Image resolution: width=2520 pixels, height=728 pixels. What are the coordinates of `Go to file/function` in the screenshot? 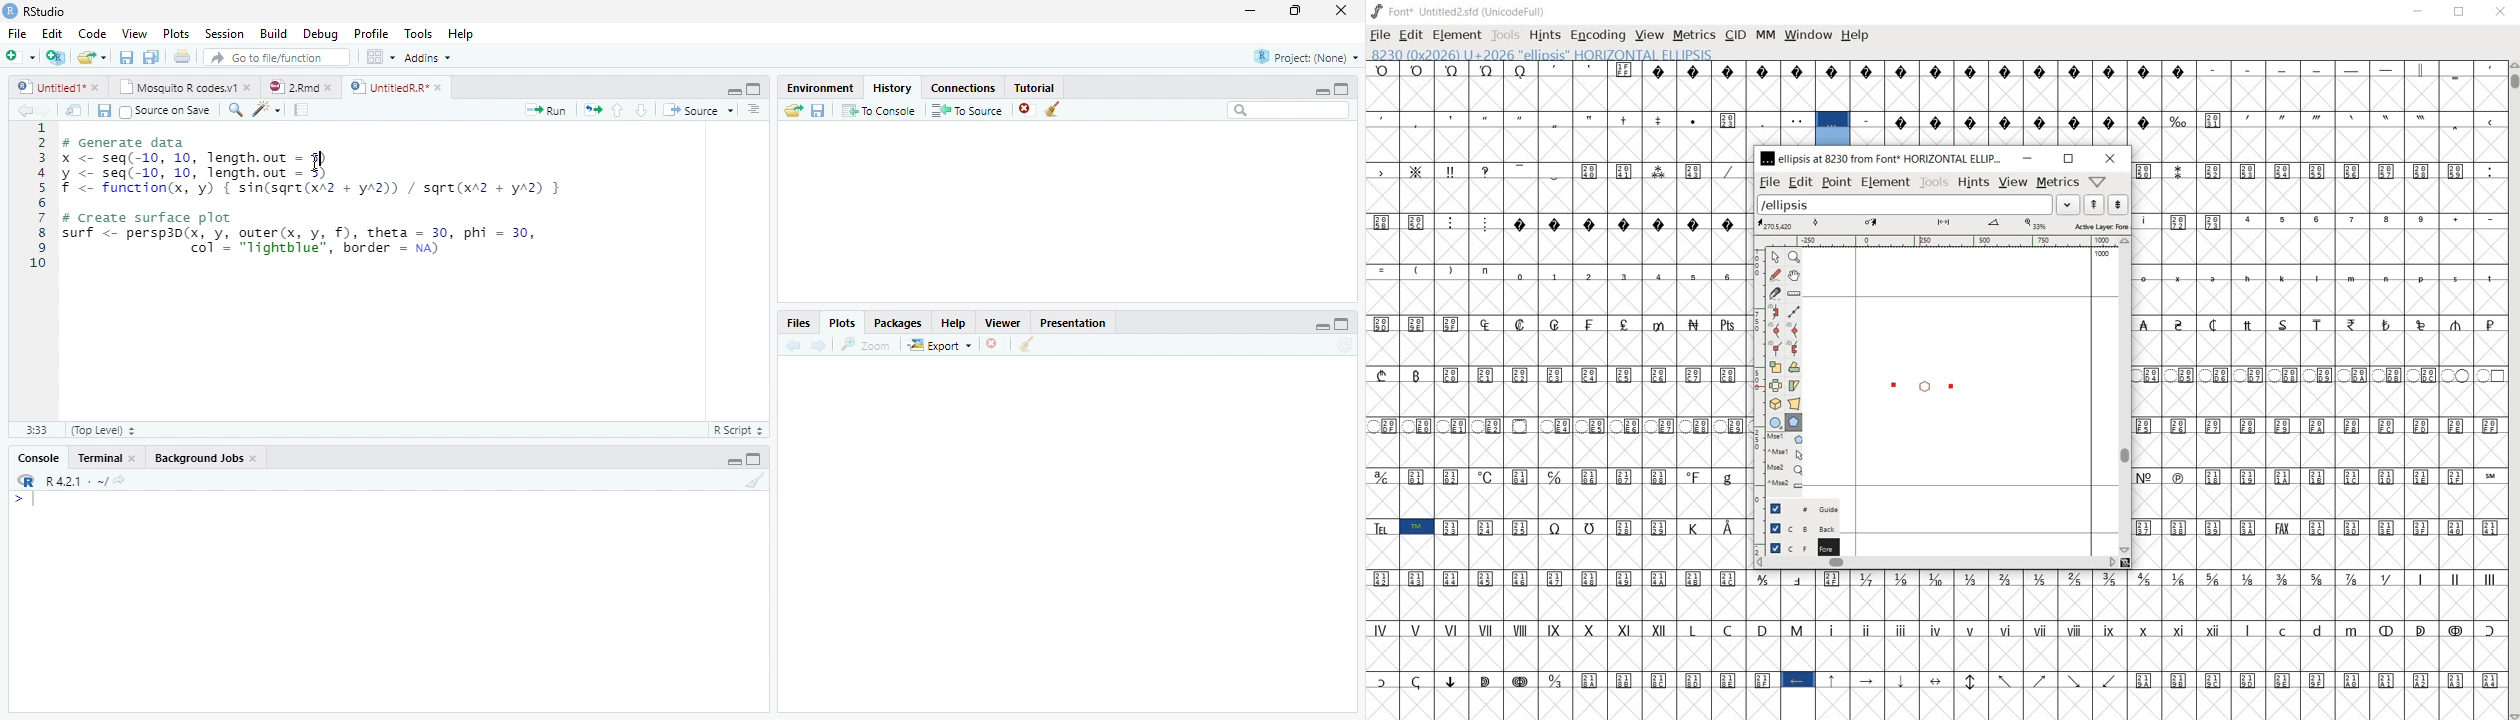 It's located at (277, 56).